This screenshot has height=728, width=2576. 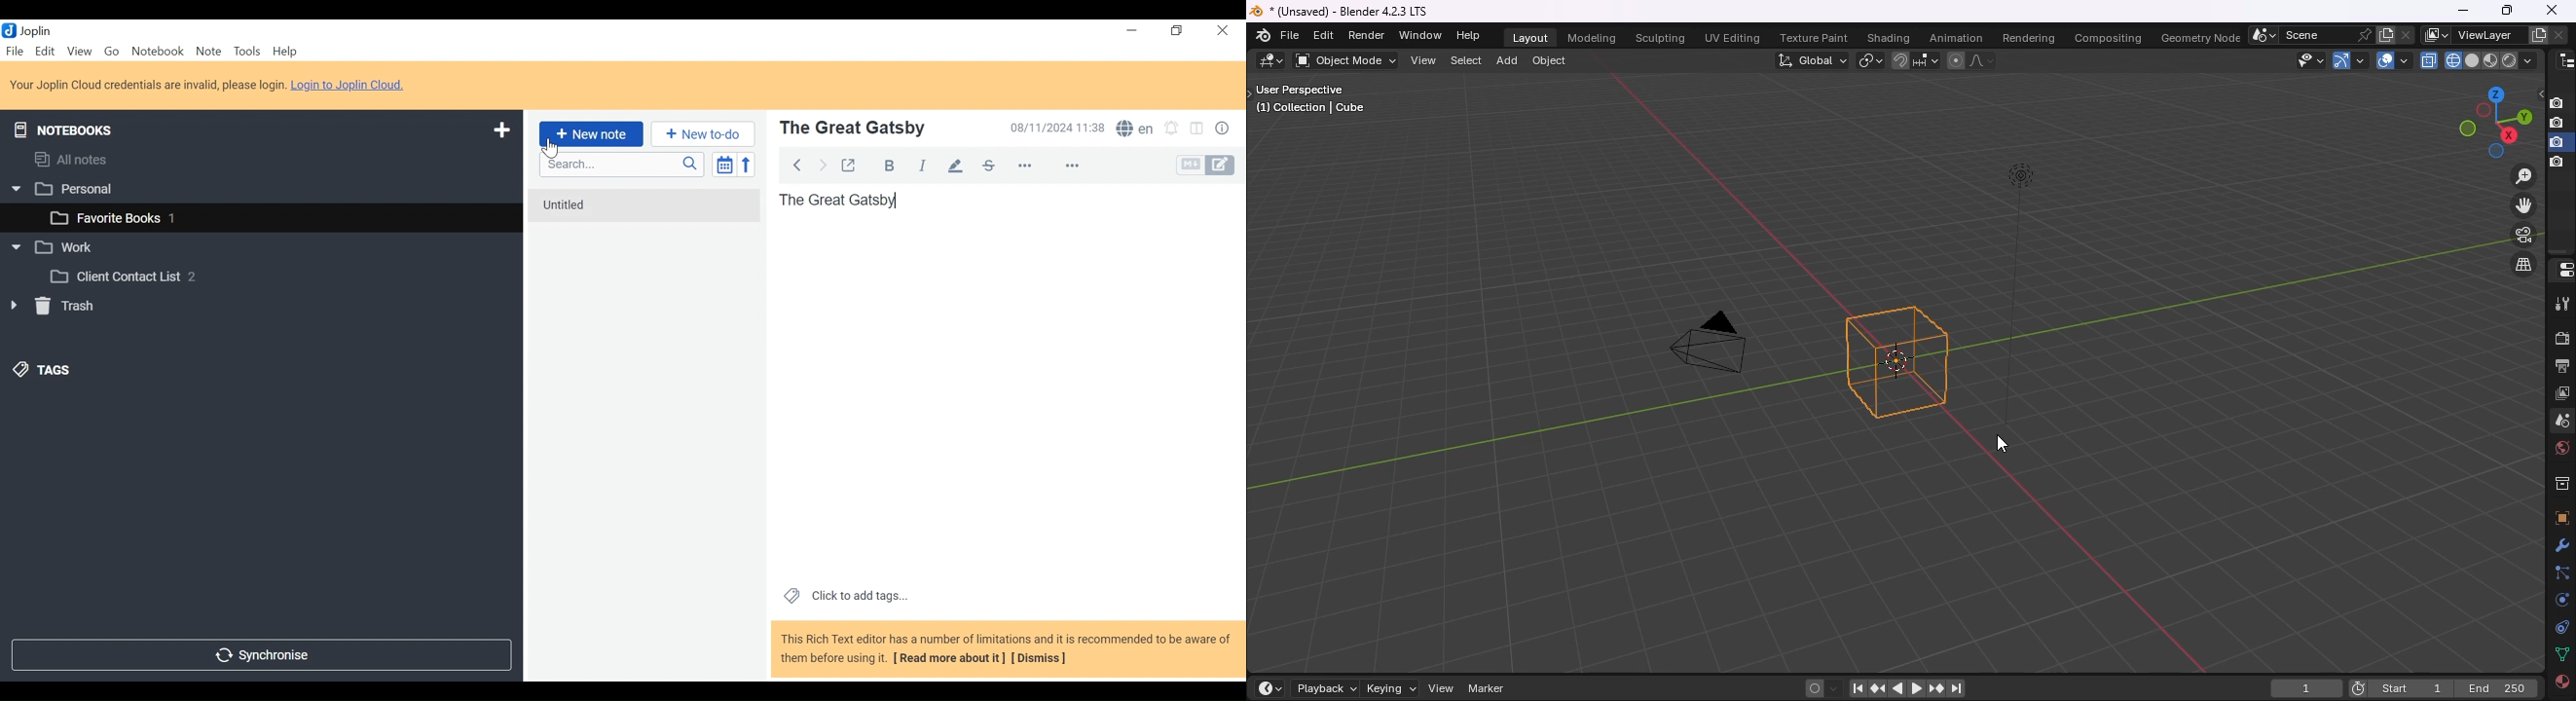 What do you see at coordinates (1594, 38) in the screenshot?
I see `modeling` at bounding box center [1594, 38].